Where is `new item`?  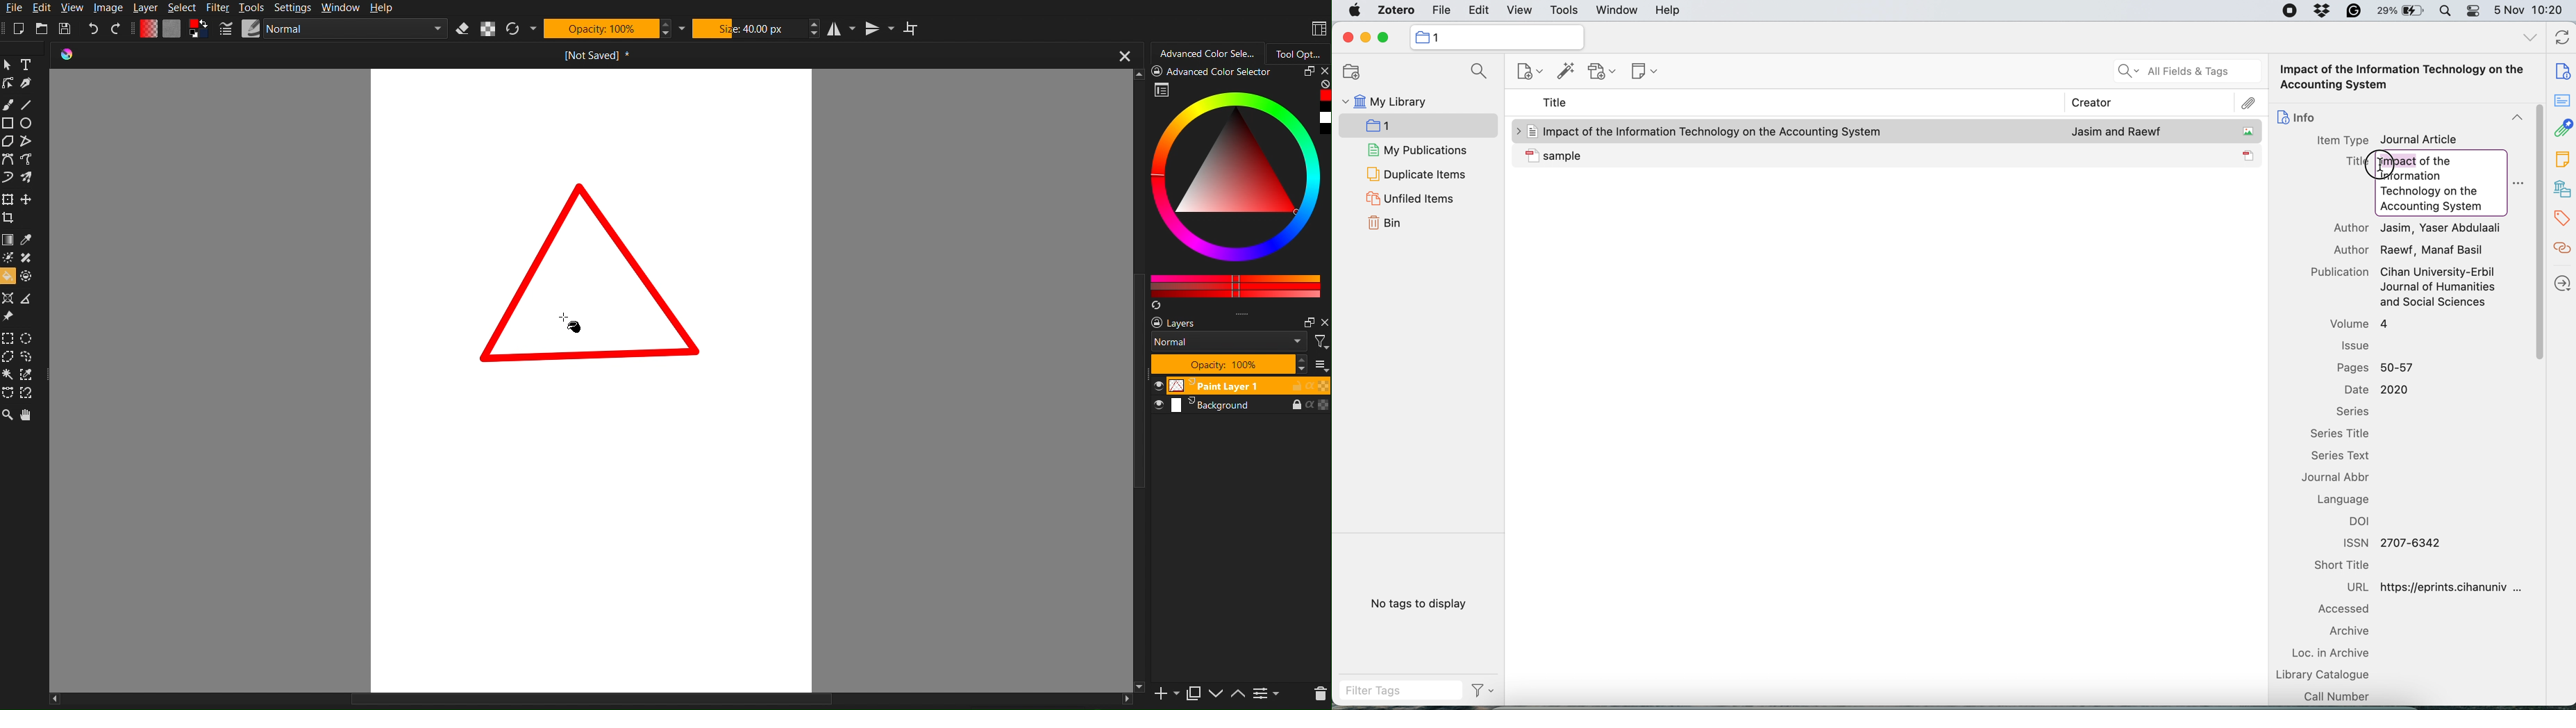 new item is located at coordinates (1526, 71).